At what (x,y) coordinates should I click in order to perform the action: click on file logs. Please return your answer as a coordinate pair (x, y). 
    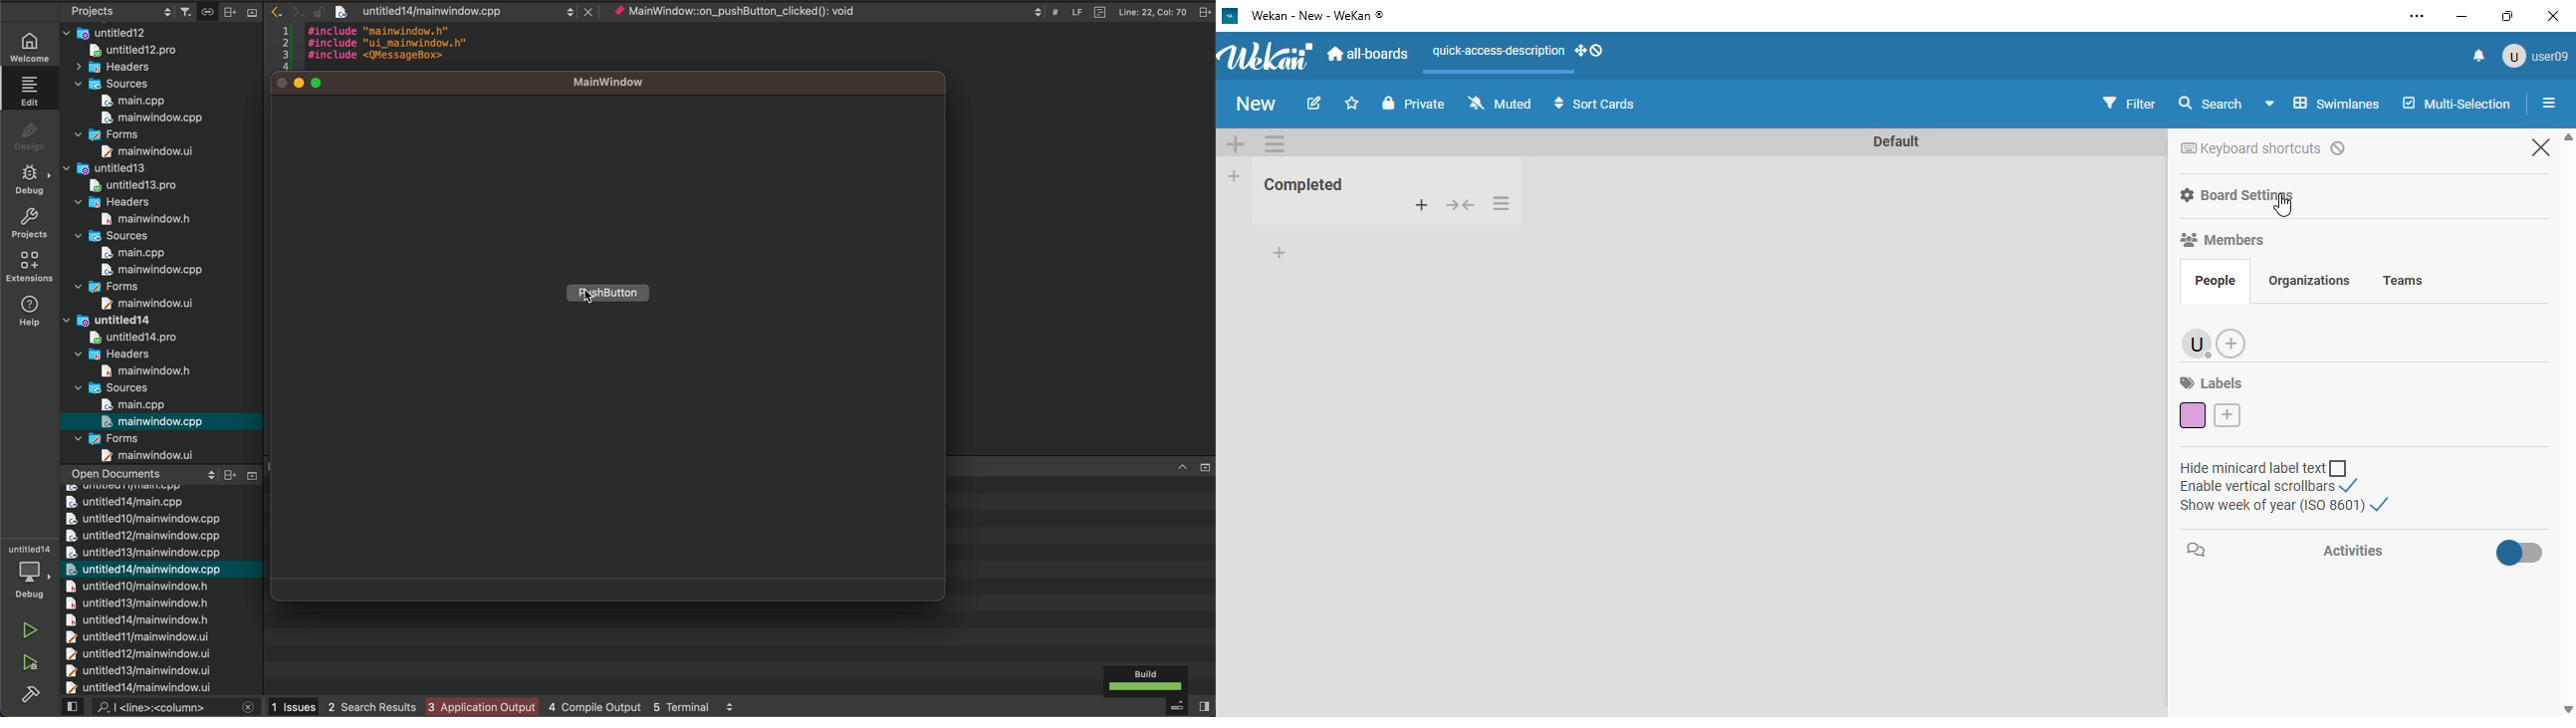
    Looking at the image, I should click on (1115, 12).